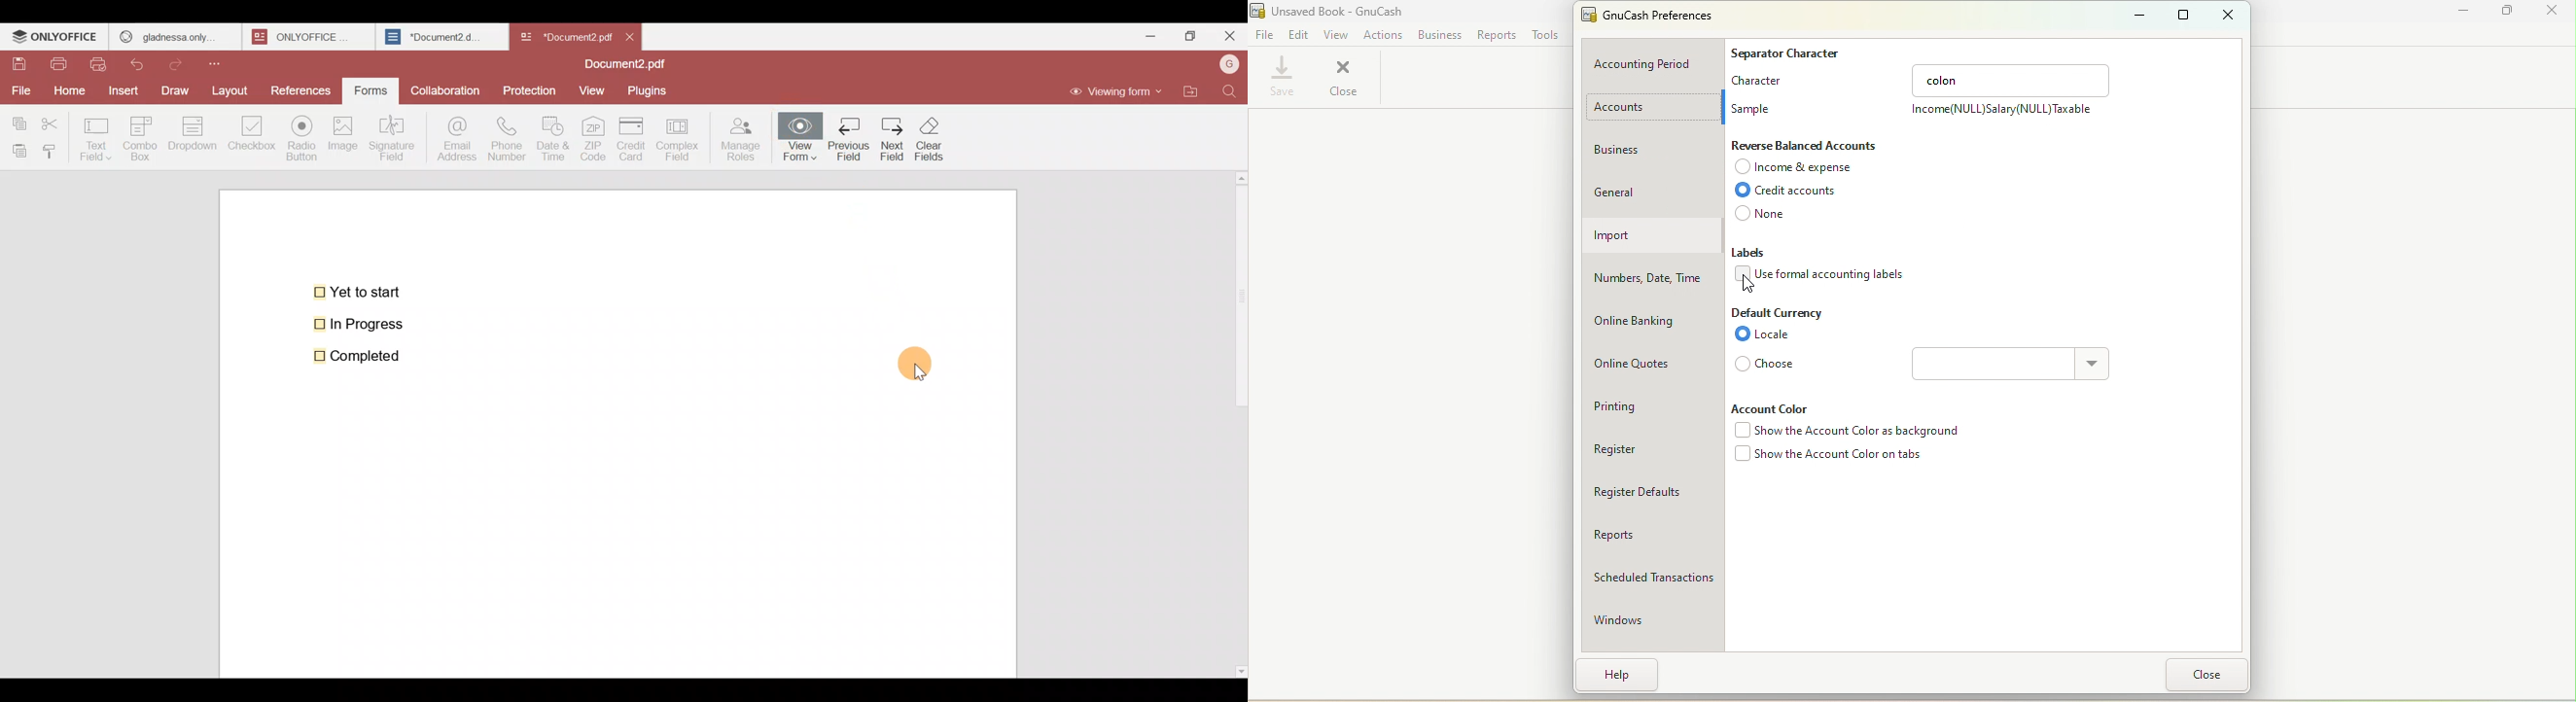 This screenshot has height=728, width=2576. Describe the element at coordinates (1439, 34) in the screenshot. I see `Business` at that location.